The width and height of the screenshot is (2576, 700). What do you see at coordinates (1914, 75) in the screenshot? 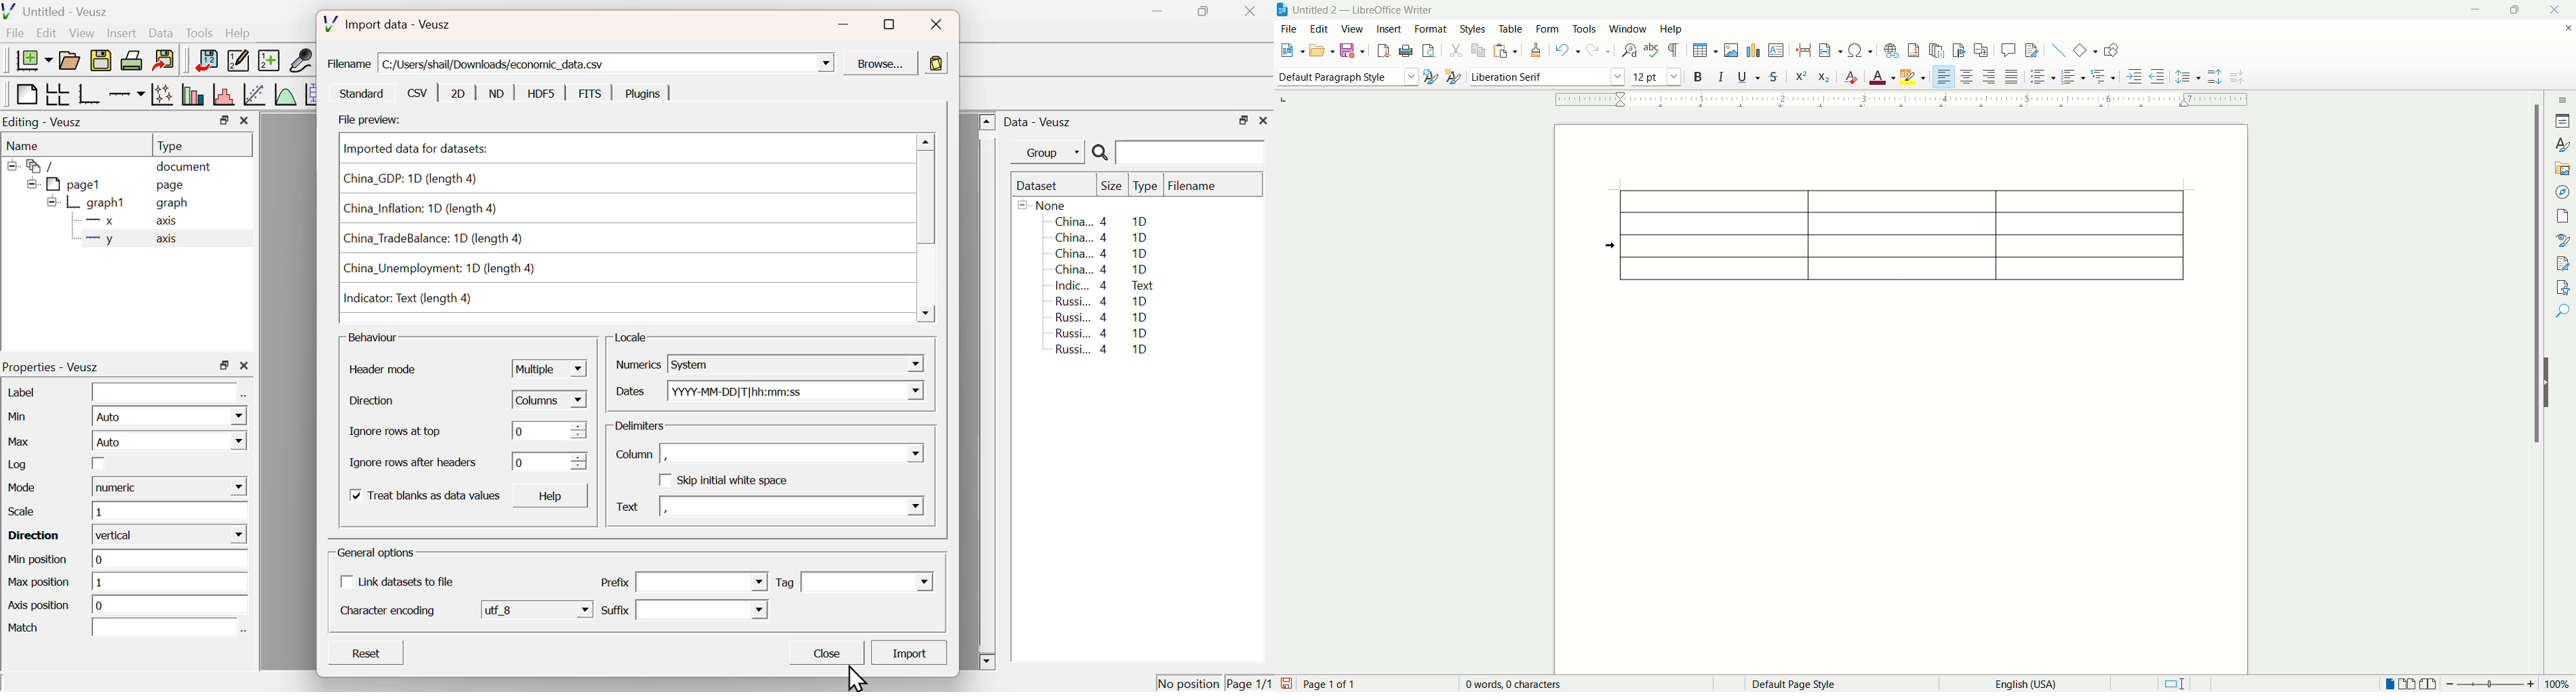
I see `highlighting color` at bounding box center [1914, 75].